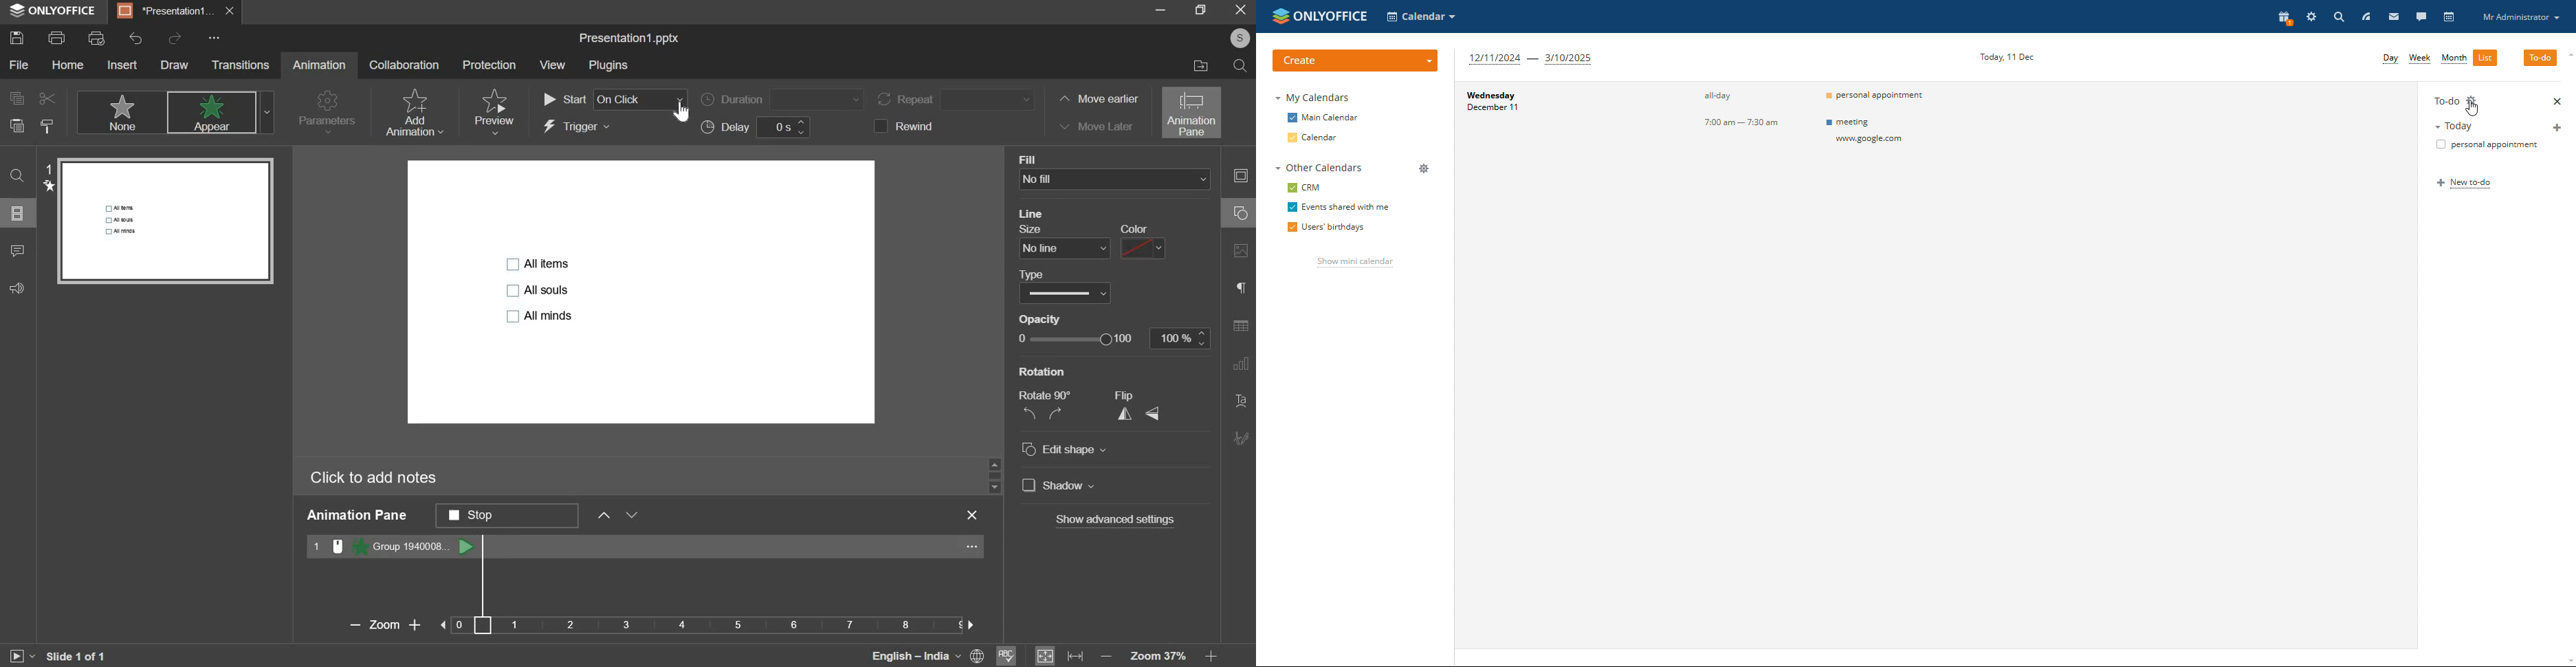  I want to click on rotate, so click(1043, 412).